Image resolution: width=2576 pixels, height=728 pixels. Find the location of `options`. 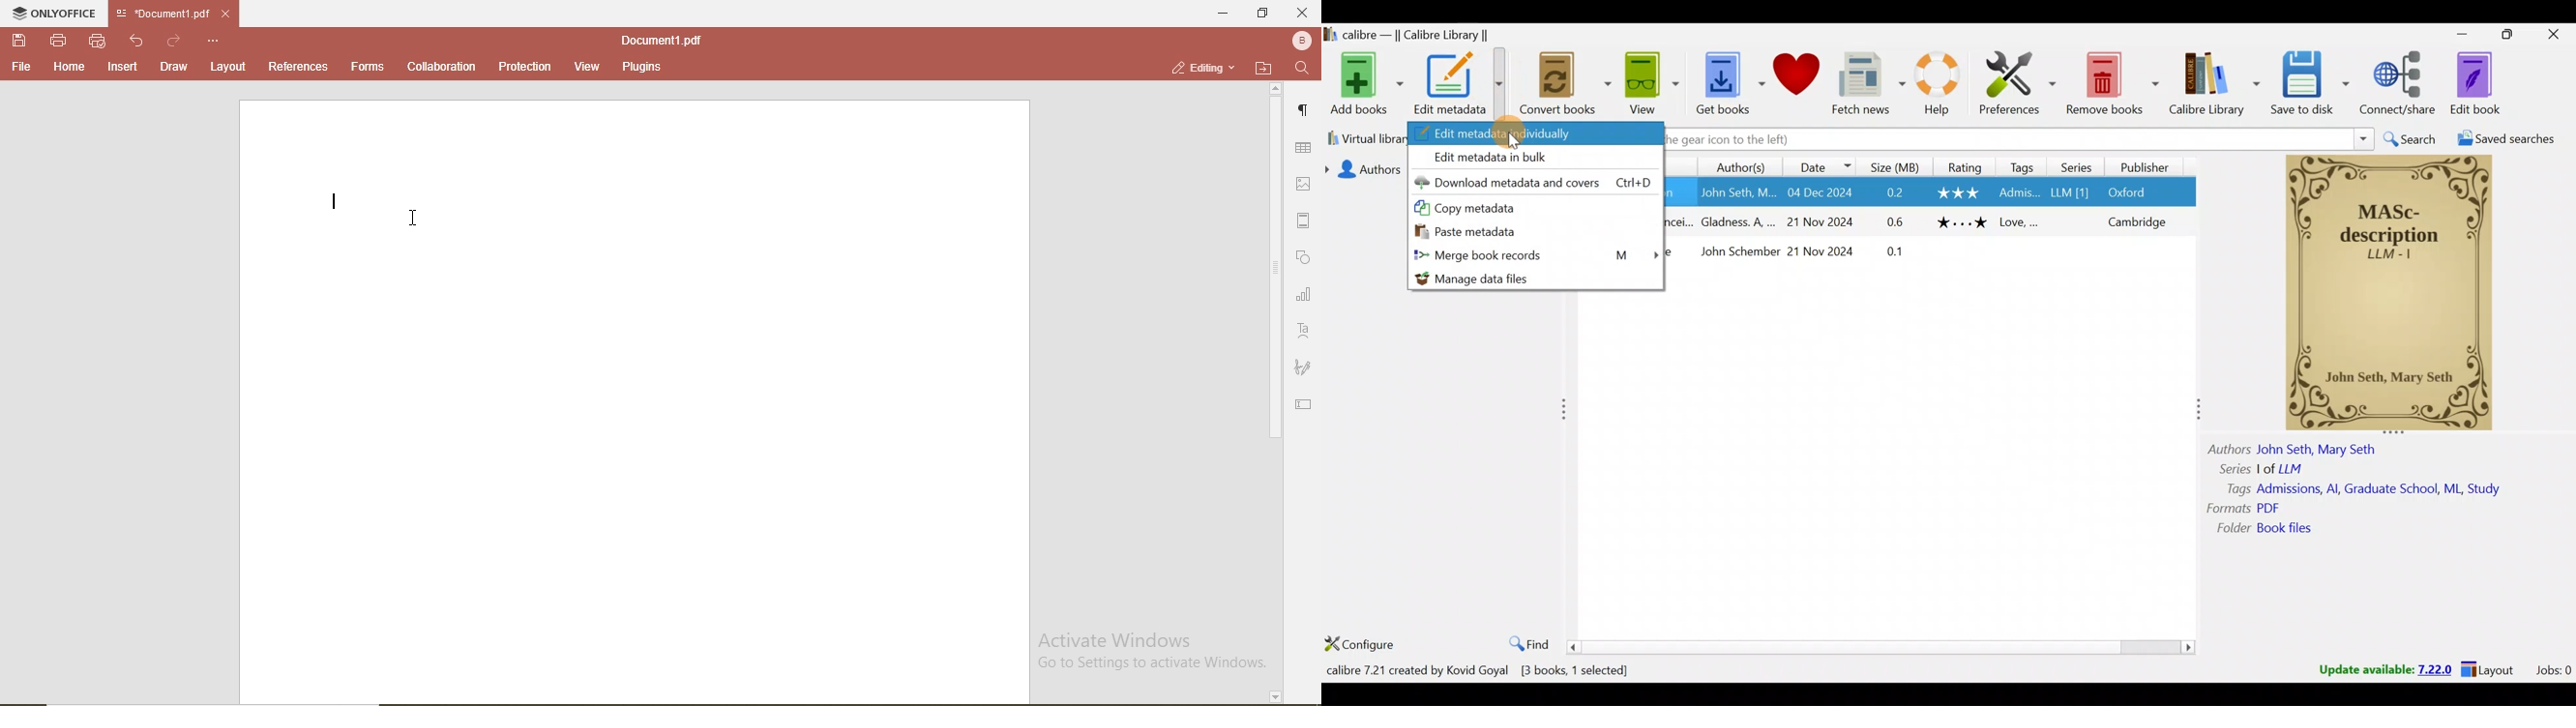

options is located at coordinates (214, 42).